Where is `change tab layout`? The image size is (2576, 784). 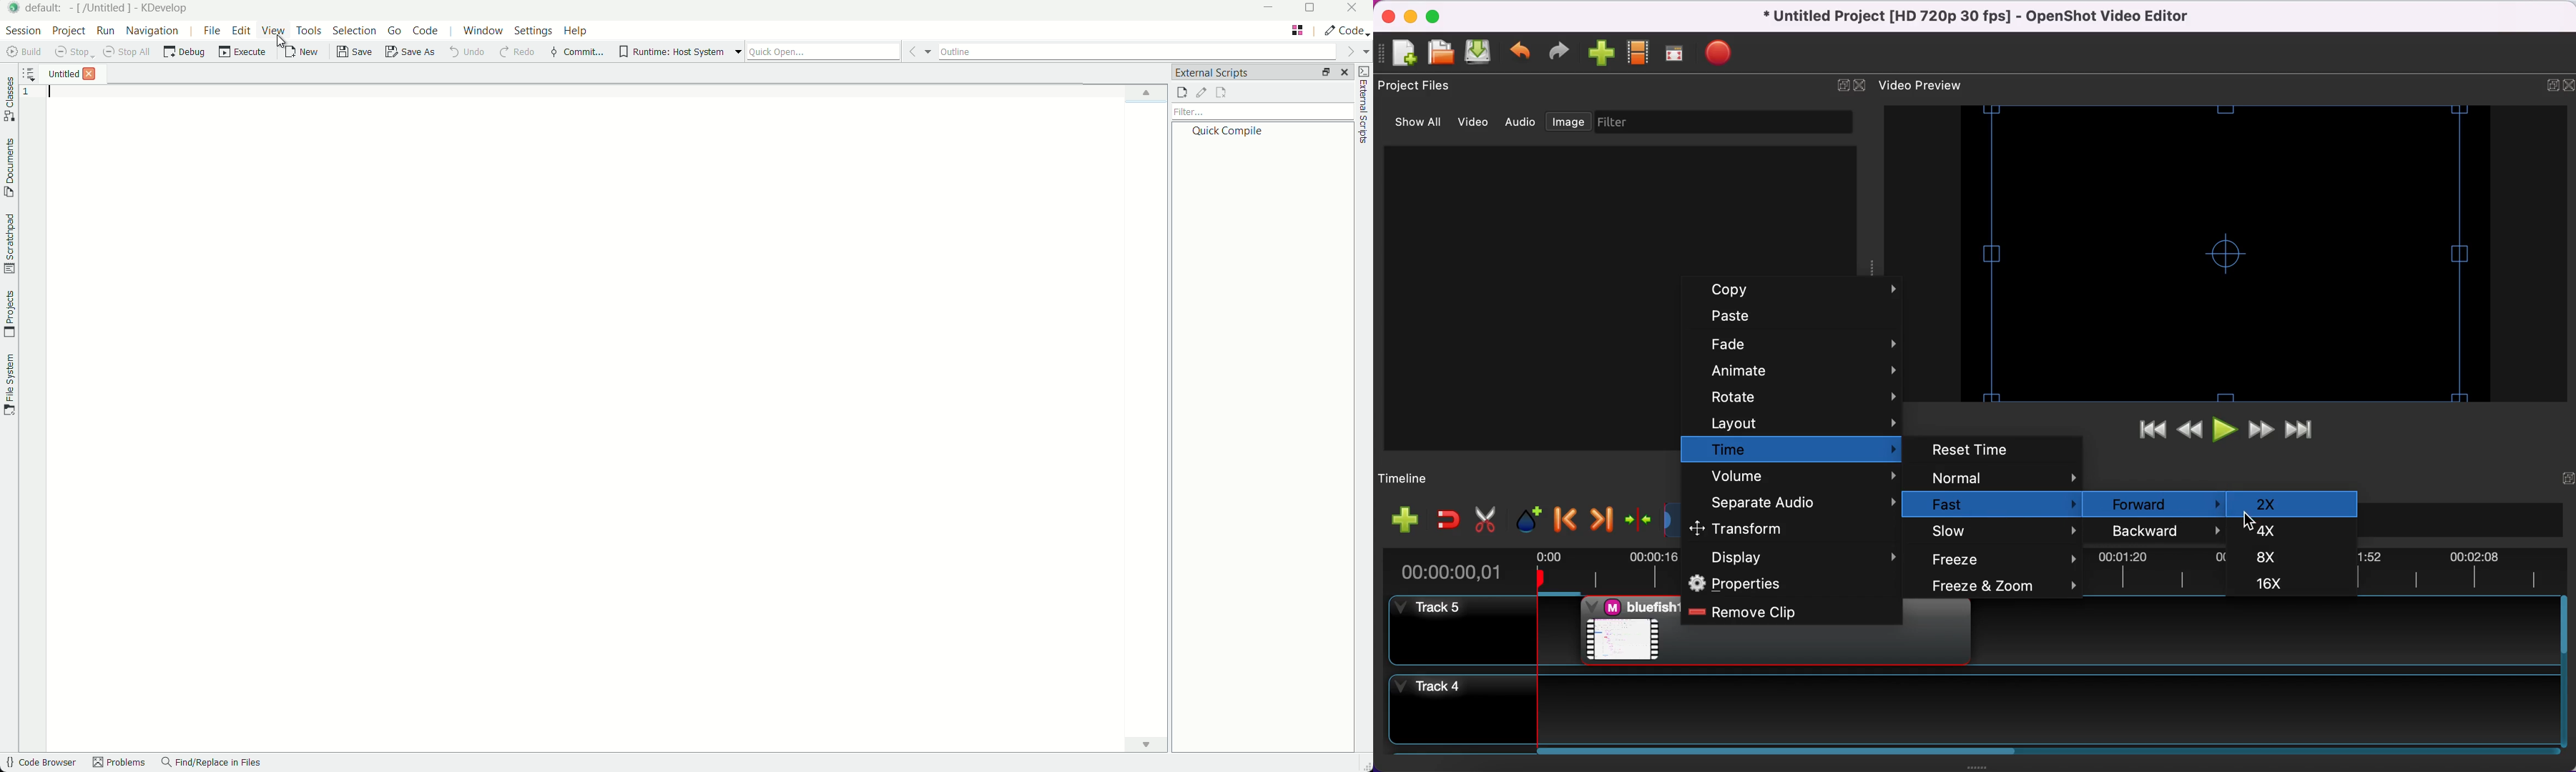
change tab layout is located at coordinates (1324, 74).